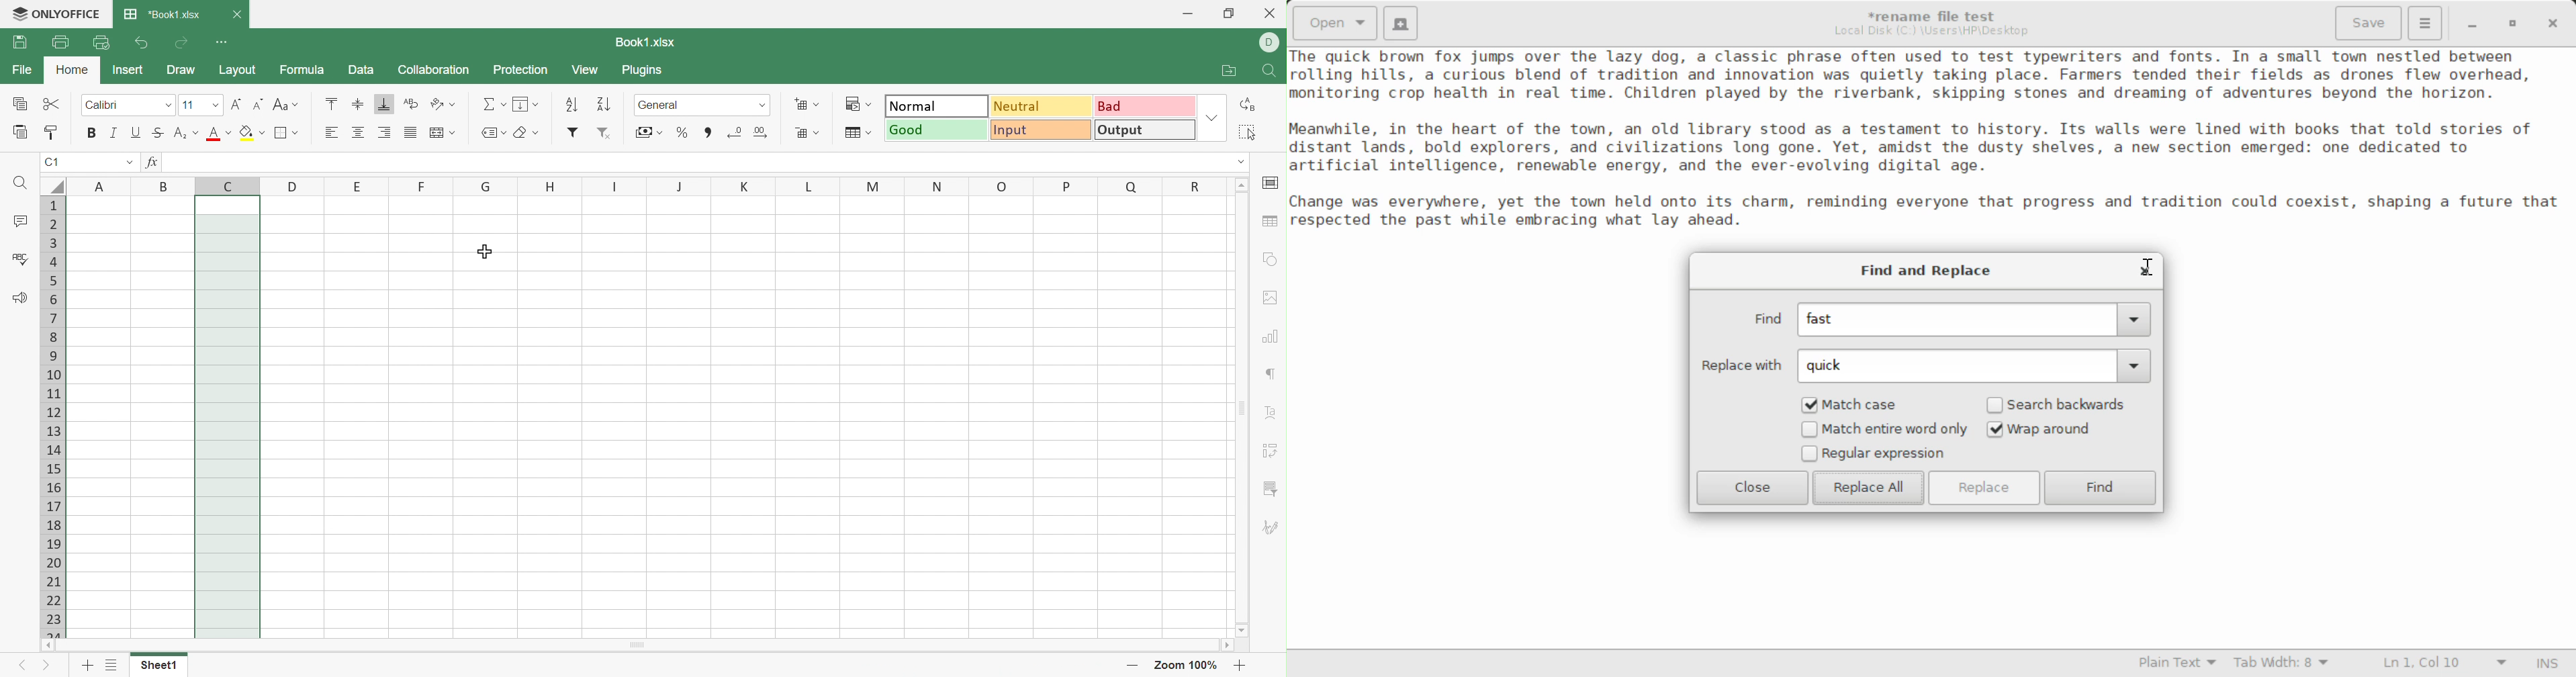 This screenshot has height=700, width=2576. I want to click on Restore Down, so click(2475, 23).